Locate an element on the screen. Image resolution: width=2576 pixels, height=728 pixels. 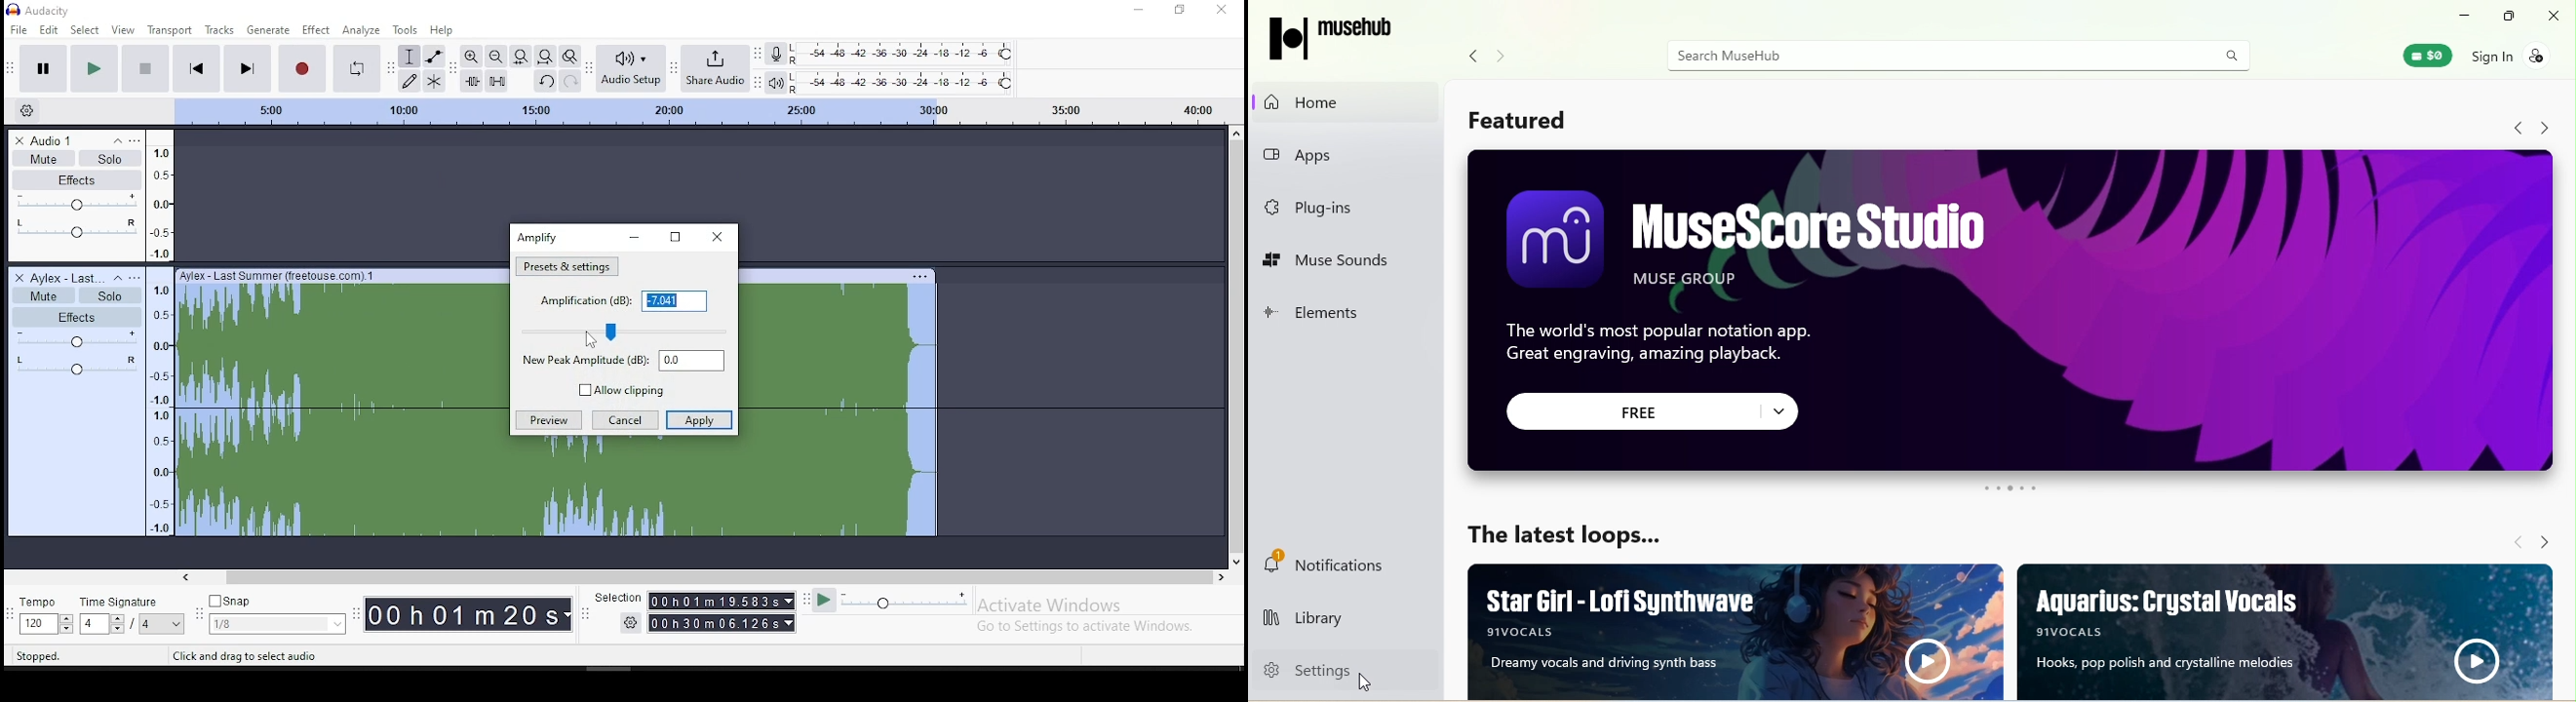
transport is located at coordinates (174, 28).